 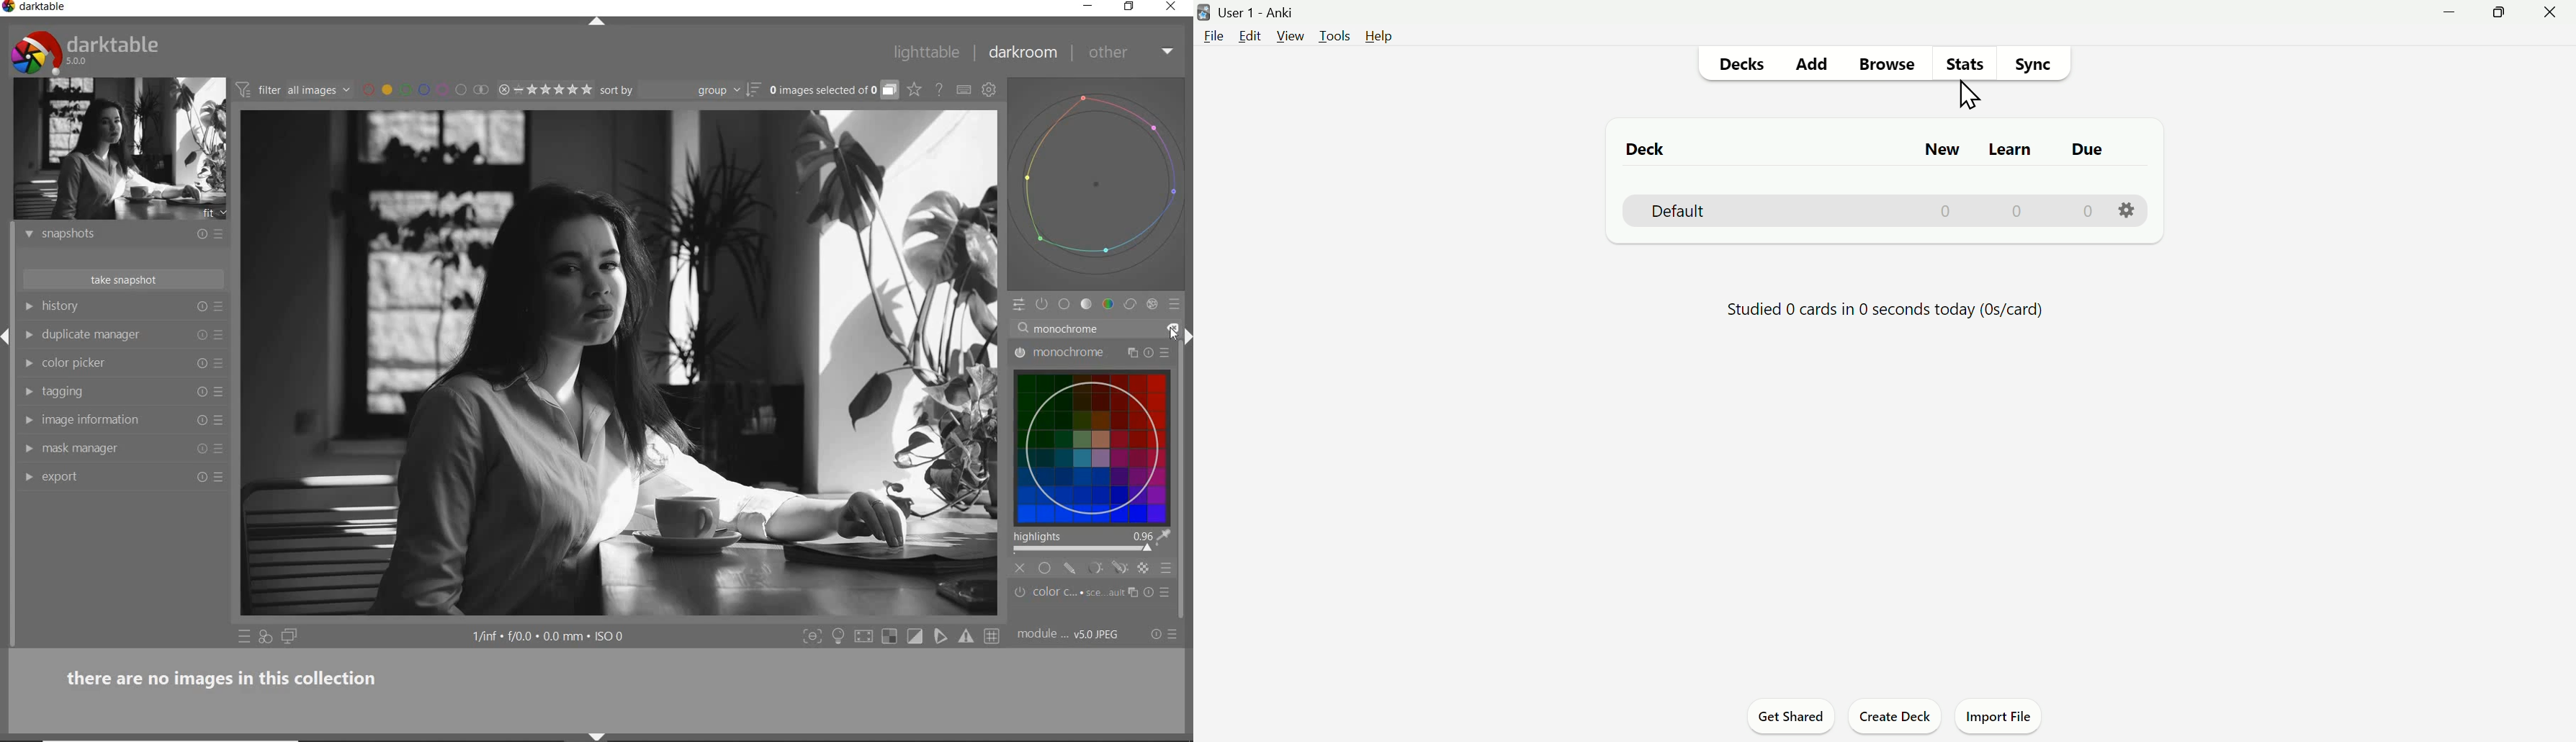 What do you see at coordinates (1079, 593) in the screenshot?
I see `Color C...` at bounding box center [1079, 593].